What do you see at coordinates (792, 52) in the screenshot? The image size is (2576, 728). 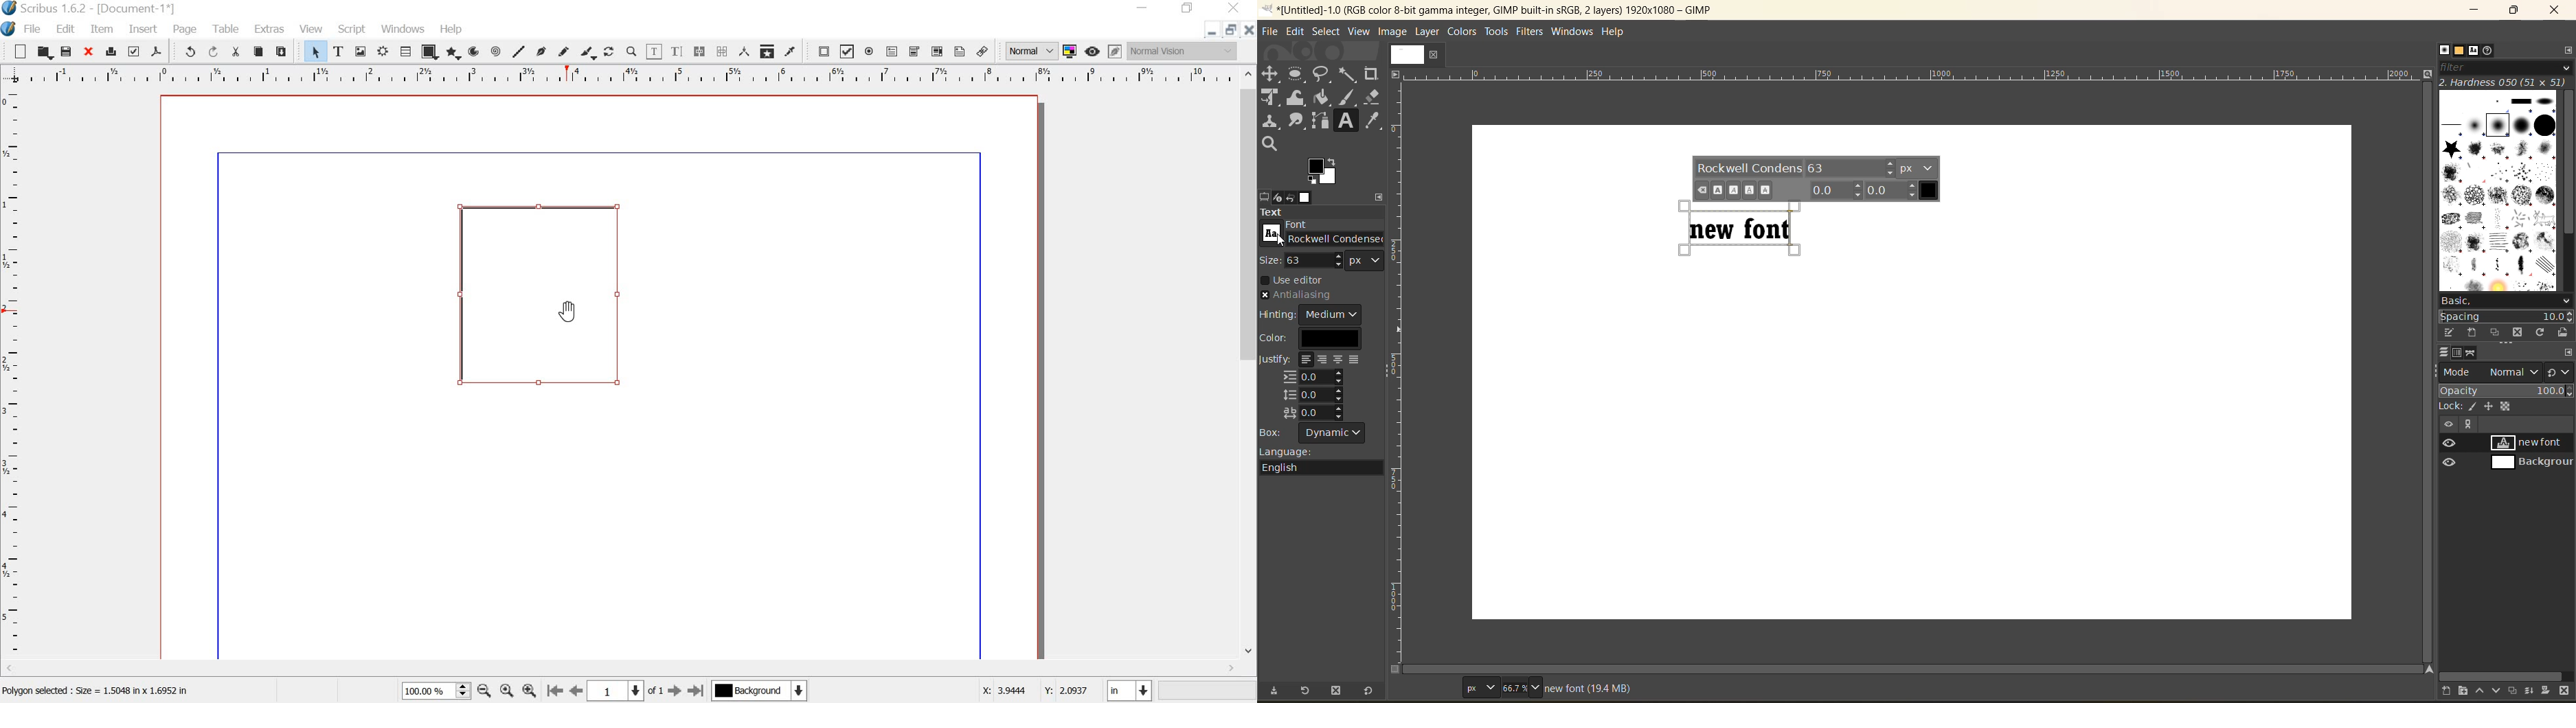 I see `eye dropper` at bounding box center [792, 52].